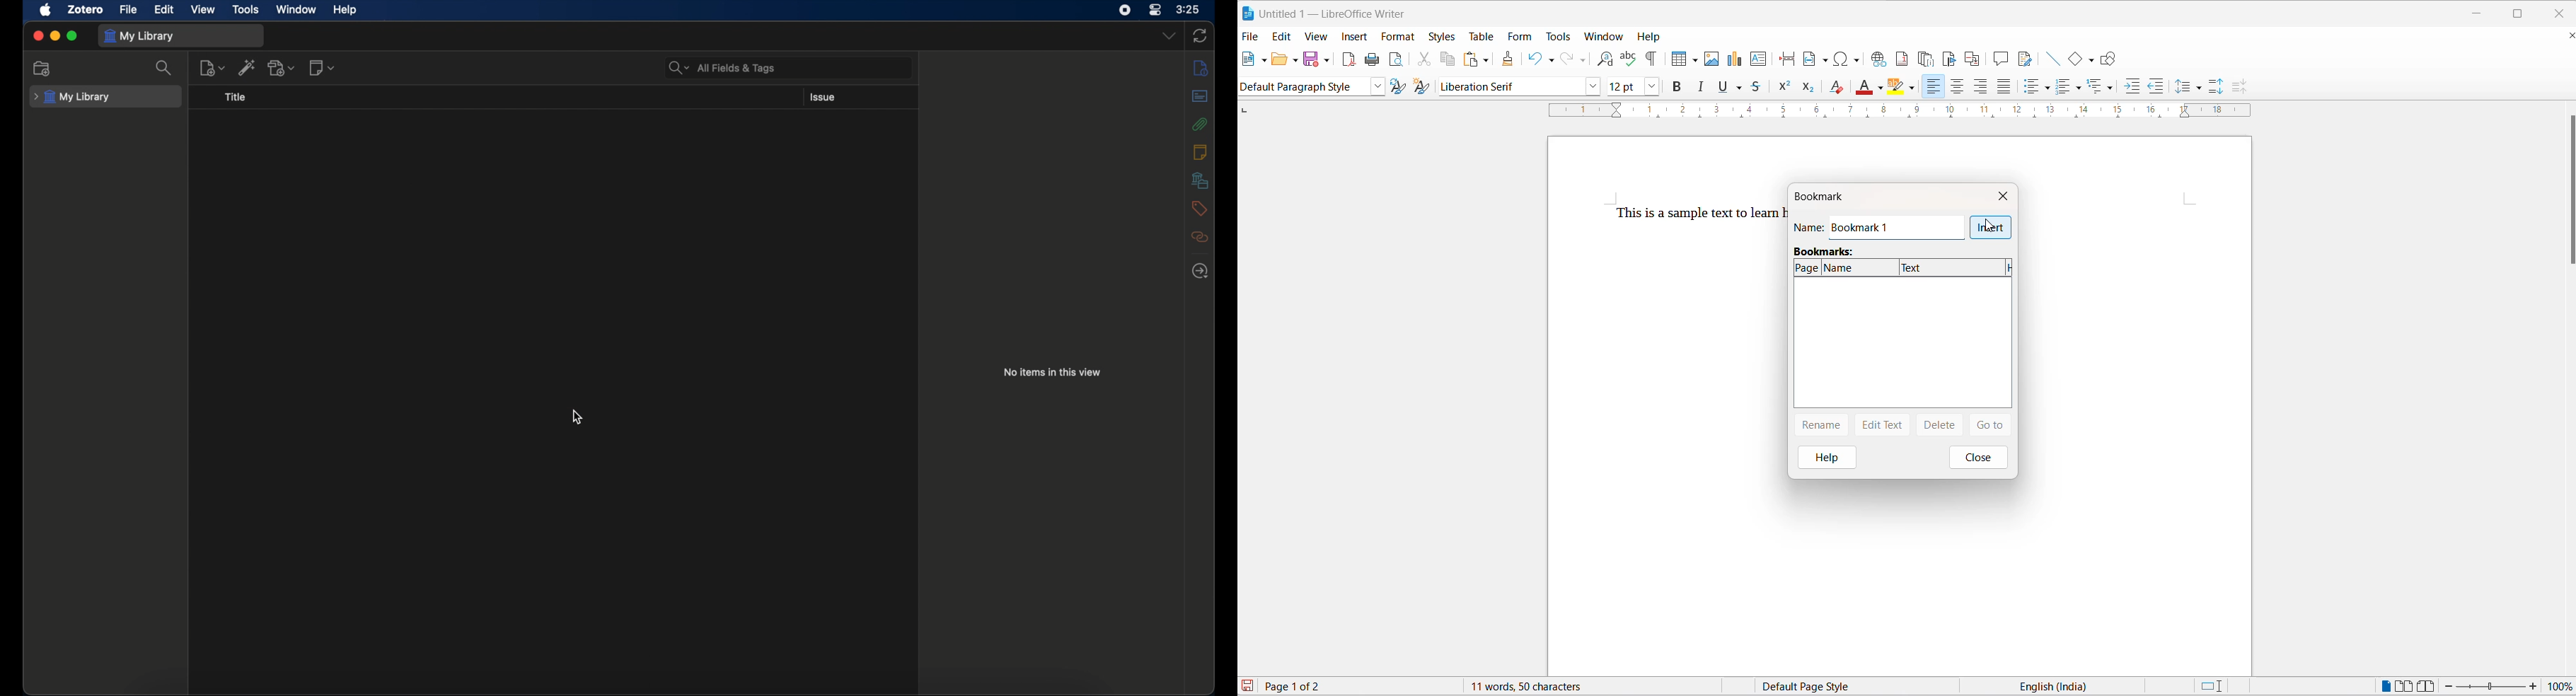 This screenshot has height=700, width=2576. What do you see at coordinates (1760, 59) in the screenshot?
I see `add text` at bounding box center [1760, 59].